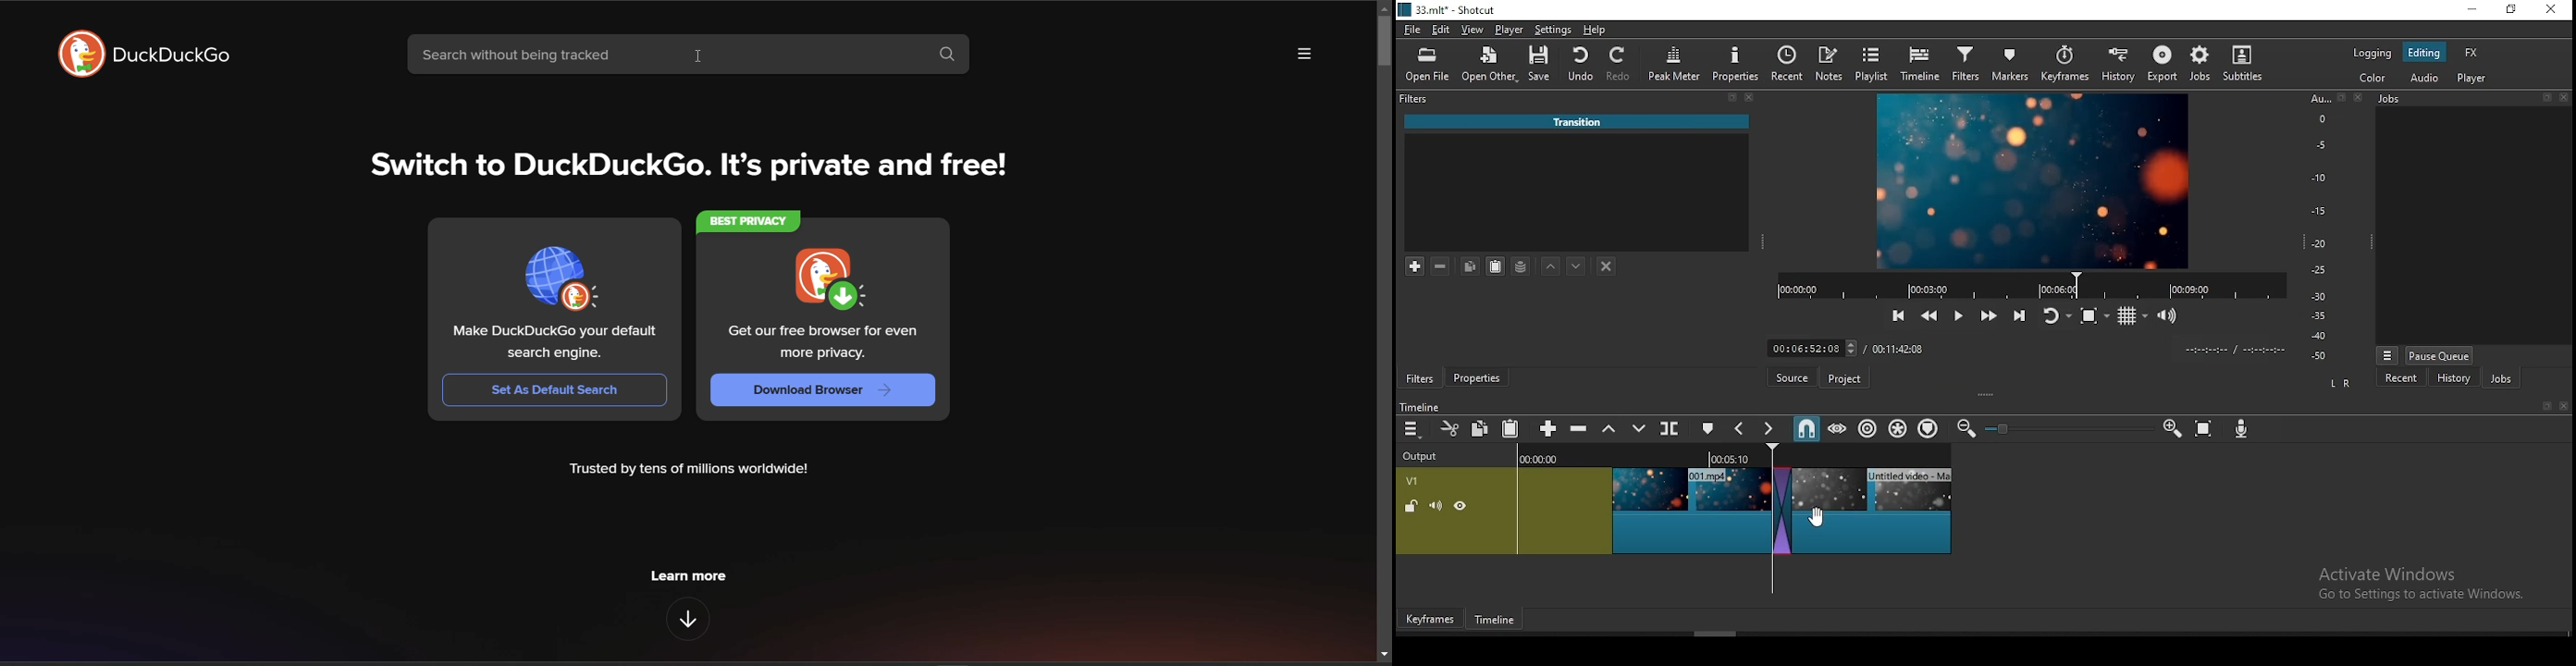  Describe the element at coordinates (1412, 429) in the screenshot. I see `menu` at that location.